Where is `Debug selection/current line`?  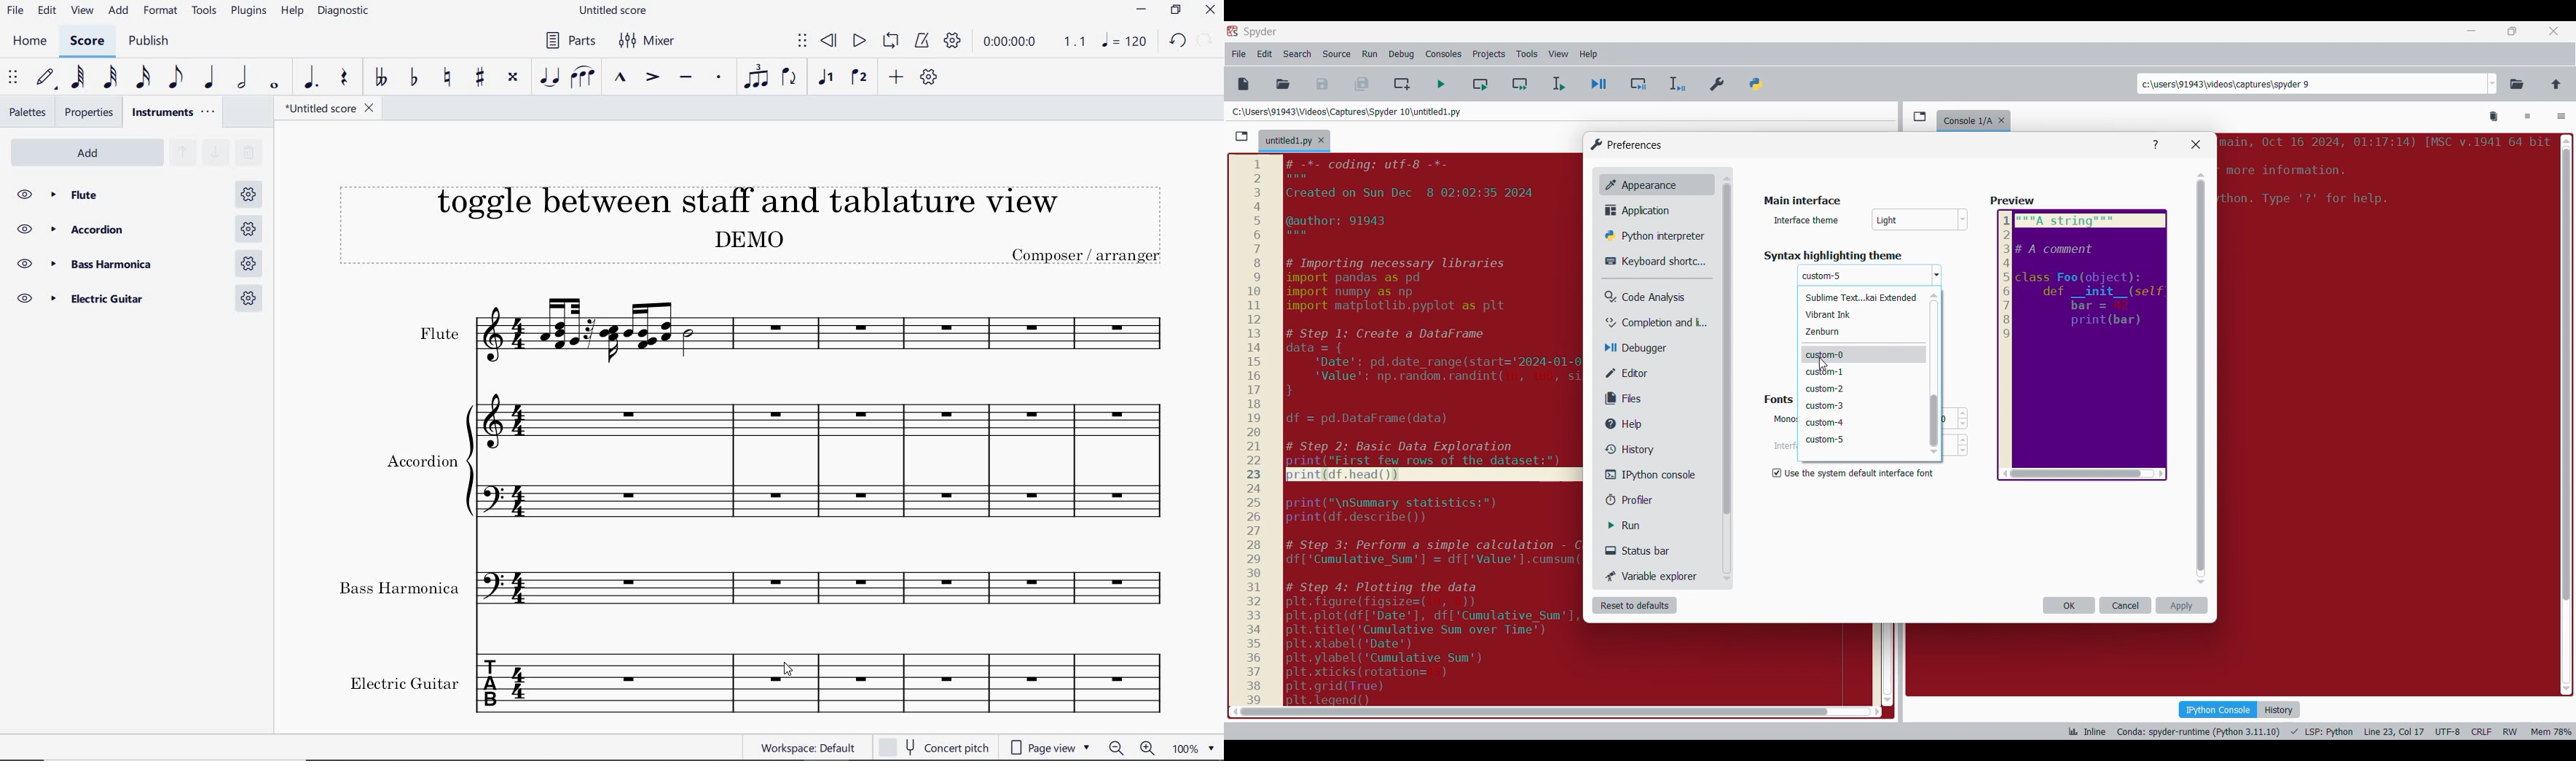 Debug selection/current line is located at coordinates (1676, 84).